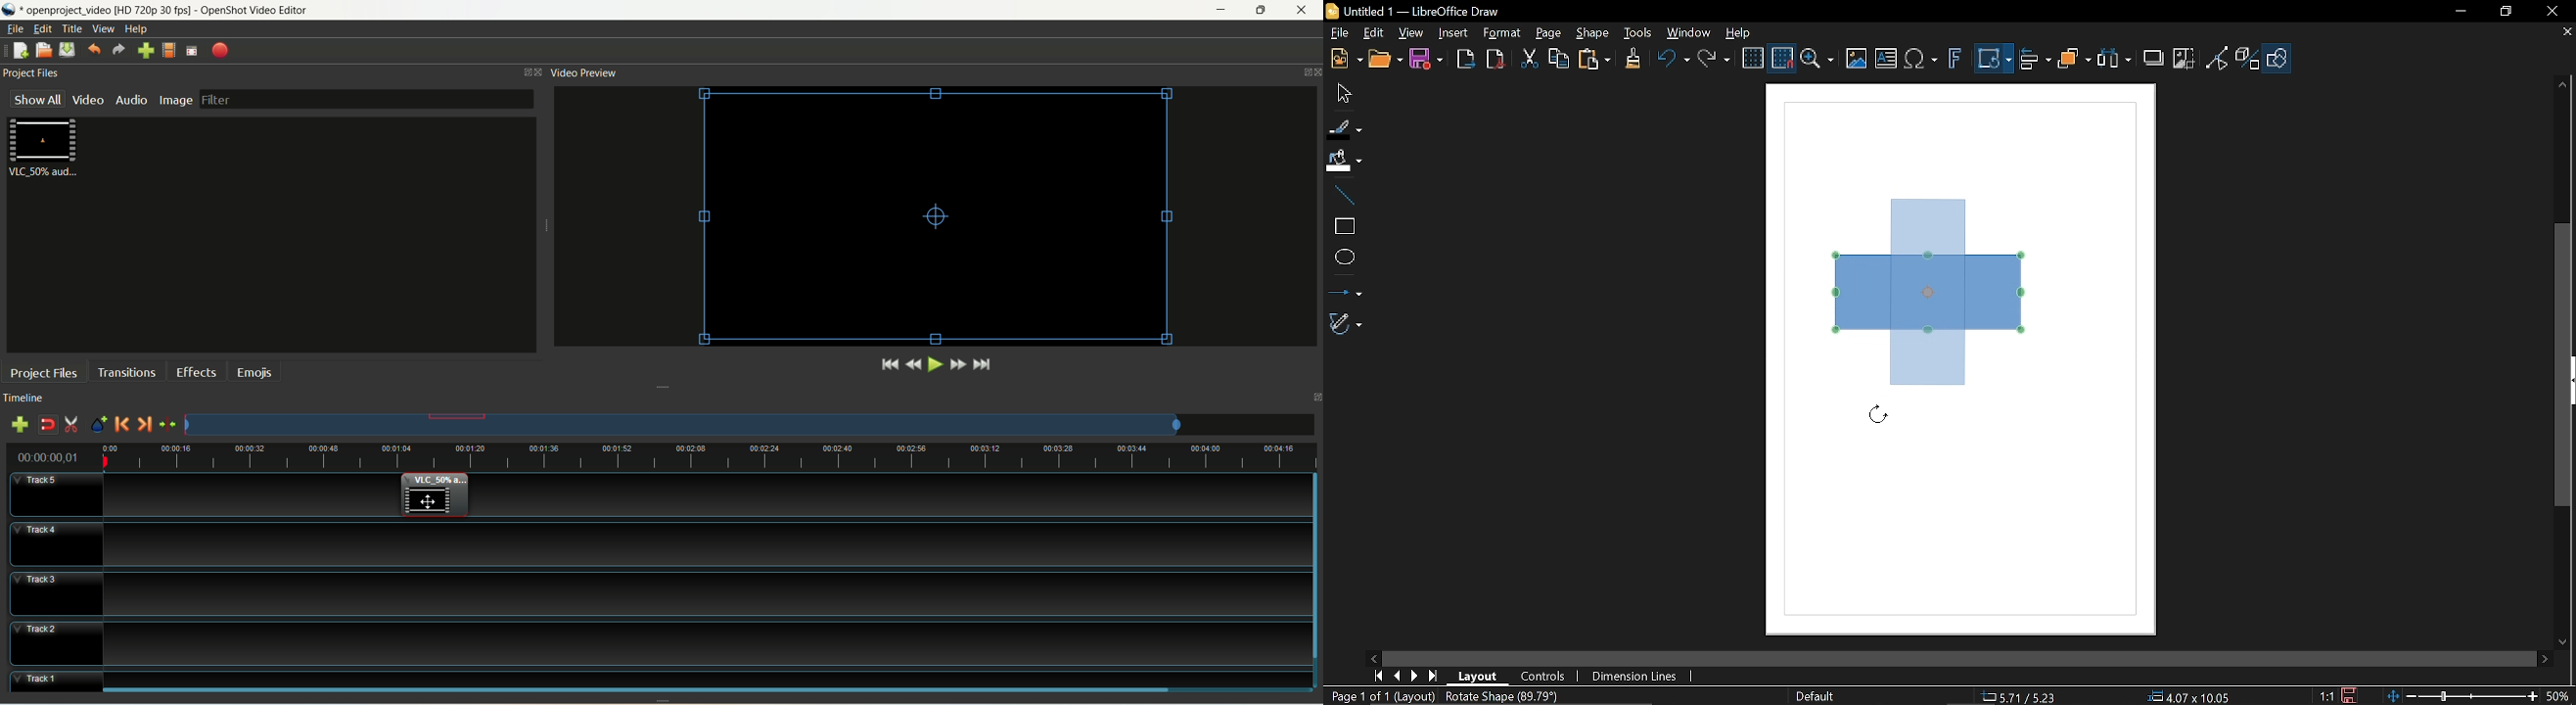 The image size is (2576, 728). What do you see at coordinates (177, 100) in the screenshot?
I see `image` at bounding box center [177, 100].